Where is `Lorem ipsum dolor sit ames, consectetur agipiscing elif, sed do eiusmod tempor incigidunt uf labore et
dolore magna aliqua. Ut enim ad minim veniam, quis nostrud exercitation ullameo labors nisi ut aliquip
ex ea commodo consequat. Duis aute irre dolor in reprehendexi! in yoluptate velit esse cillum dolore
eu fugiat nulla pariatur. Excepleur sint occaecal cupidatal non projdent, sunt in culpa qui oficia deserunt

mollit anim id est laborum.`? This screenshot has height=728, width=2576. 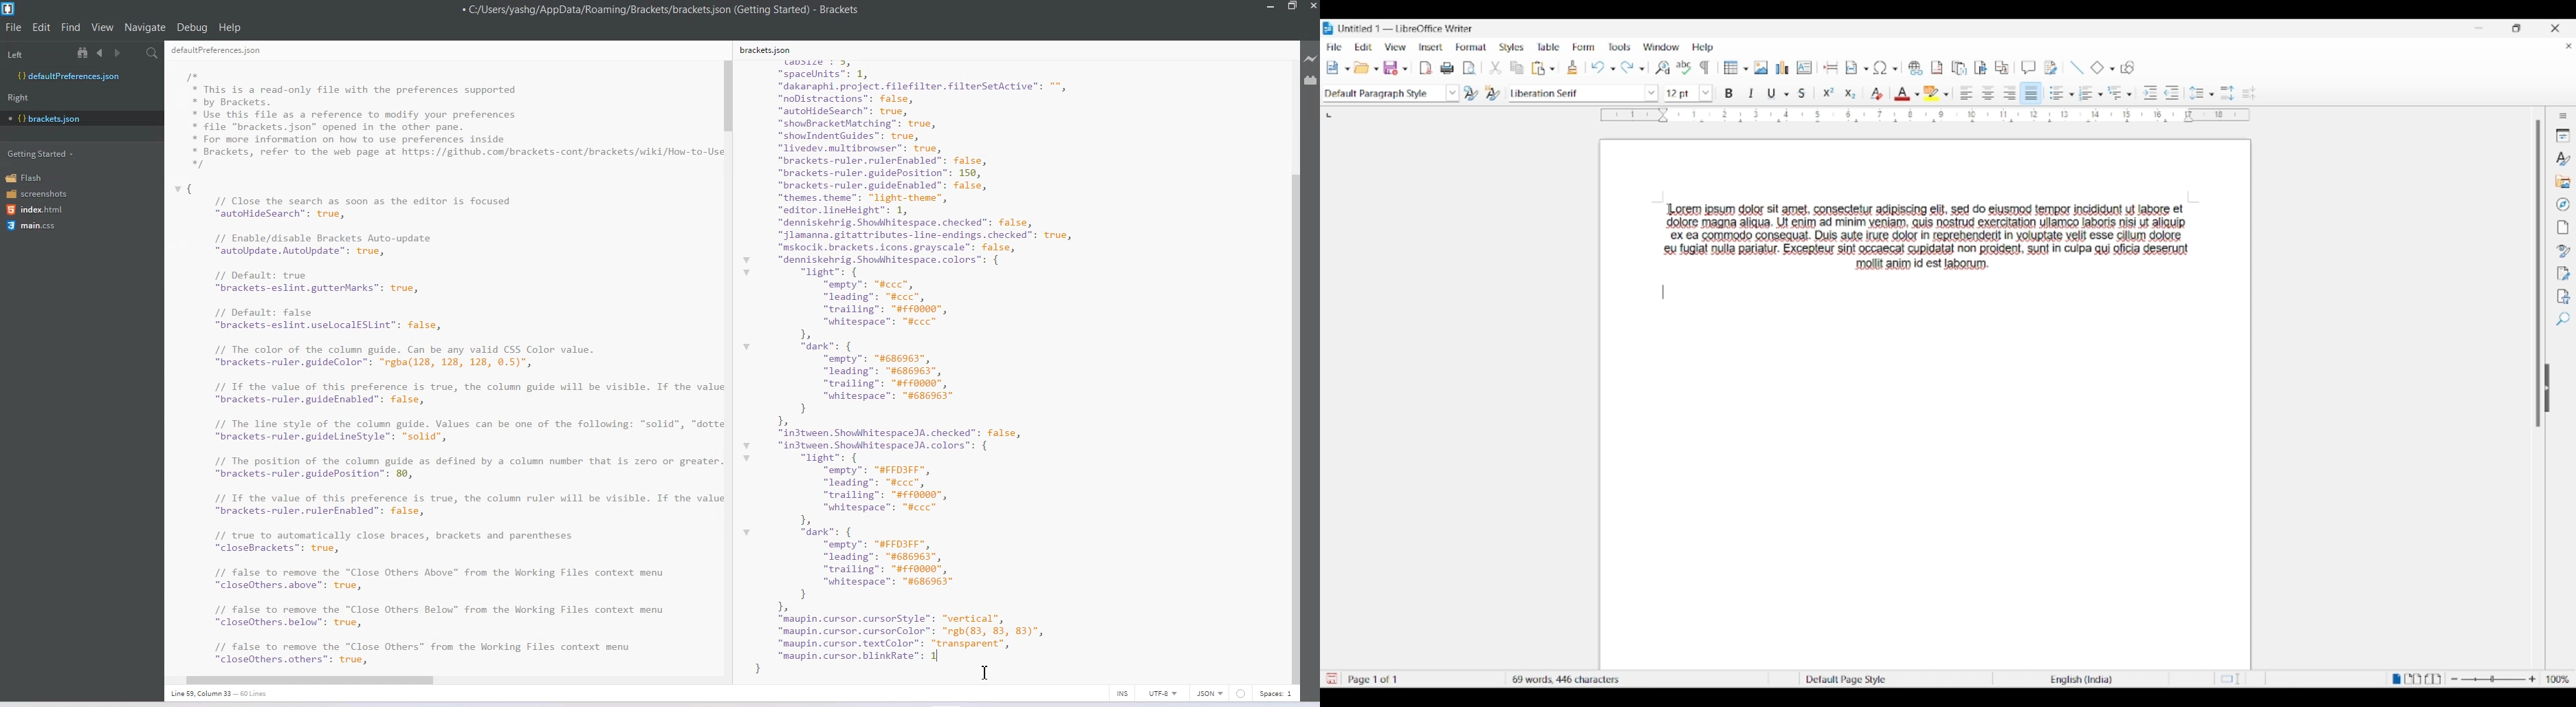
Lorem ipsum dolor sit ames, consectetur agipiscing elif, sed do eiusmod tempor incigidunt uf labore et
dolore magna aliqua. Ut enim ad minim veniam, quis nostrud exercitation ullameo labors nisi ut aliquip
ex ea commodo consequat. Duis aute irre dolor in reprehendexi! in yoluptate velit esse cillum dolore
eu fugiat nulla pariatur. Excepleur sint occaecal cupidatal non projdent, sunt in culpa qui oficia deserunt

mollit anim id est laborum. is located at coordinates (1933, 237).